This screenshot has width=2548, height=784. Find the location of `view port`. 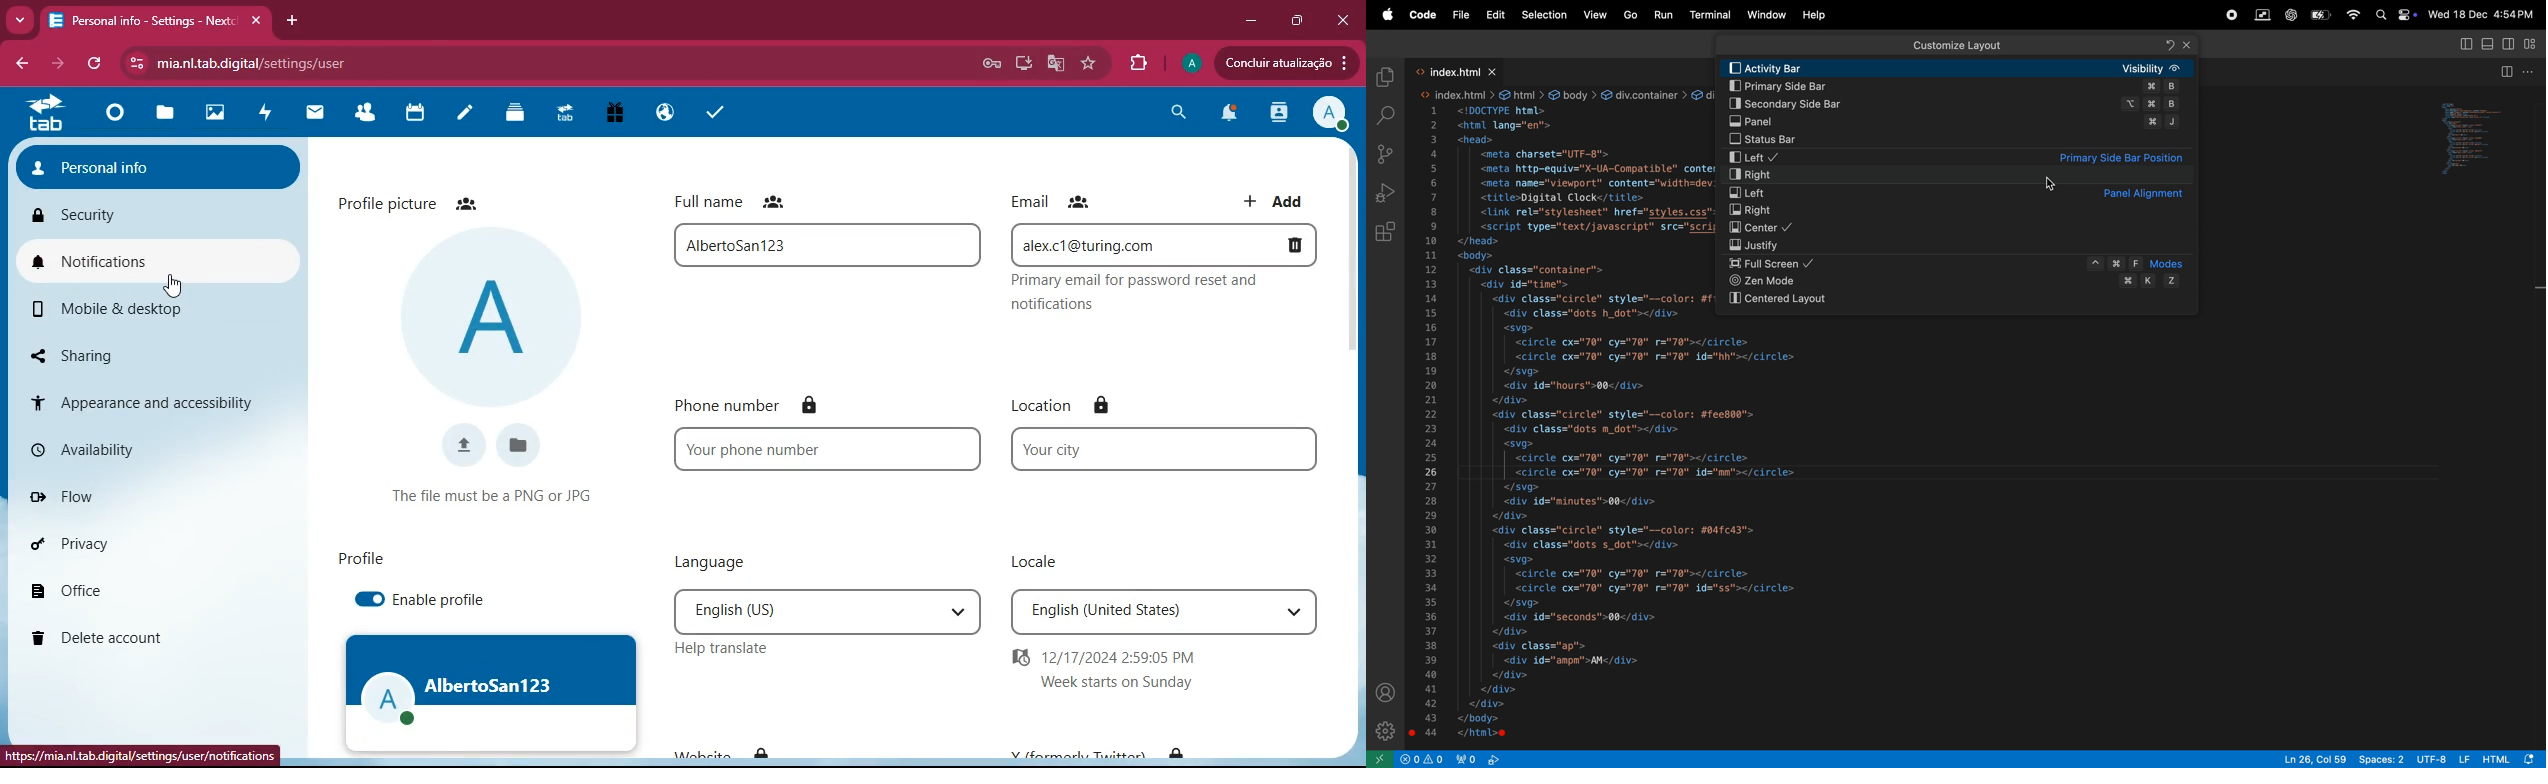

view port is located at coordinates (1424, 758).